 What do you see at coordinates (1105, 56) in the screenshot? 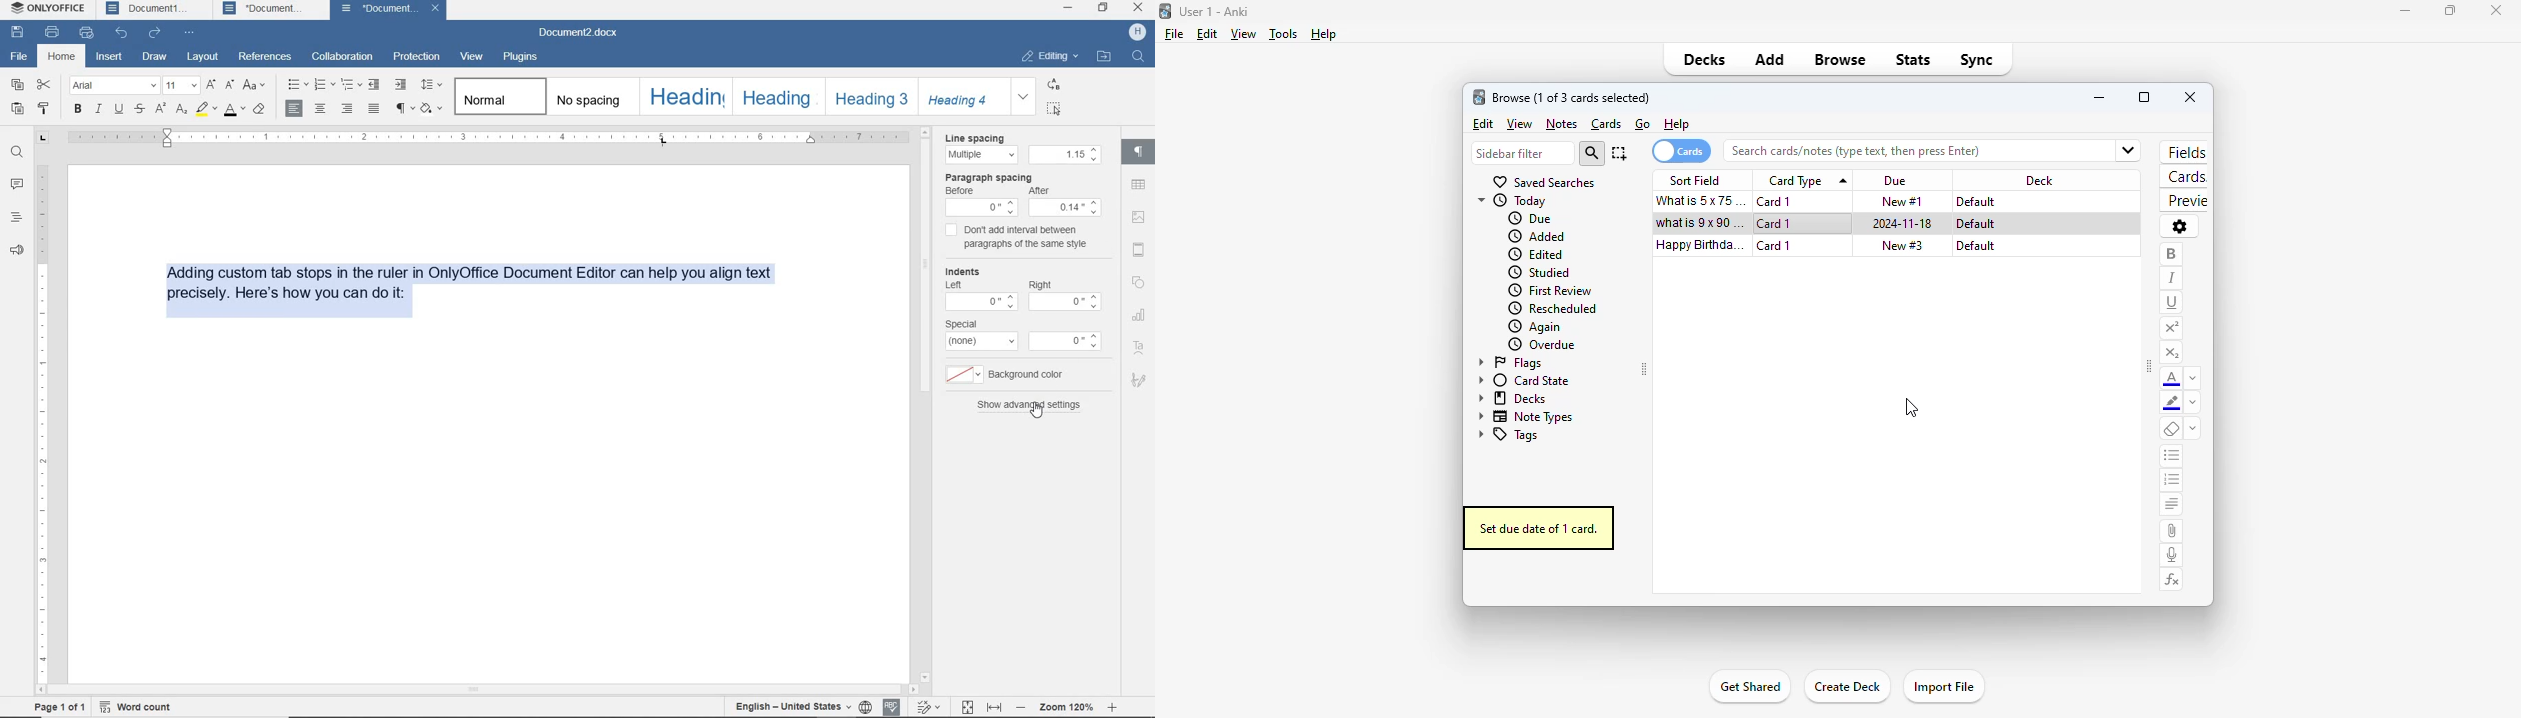
I see `open file location` at bounding box center [1105, 56].